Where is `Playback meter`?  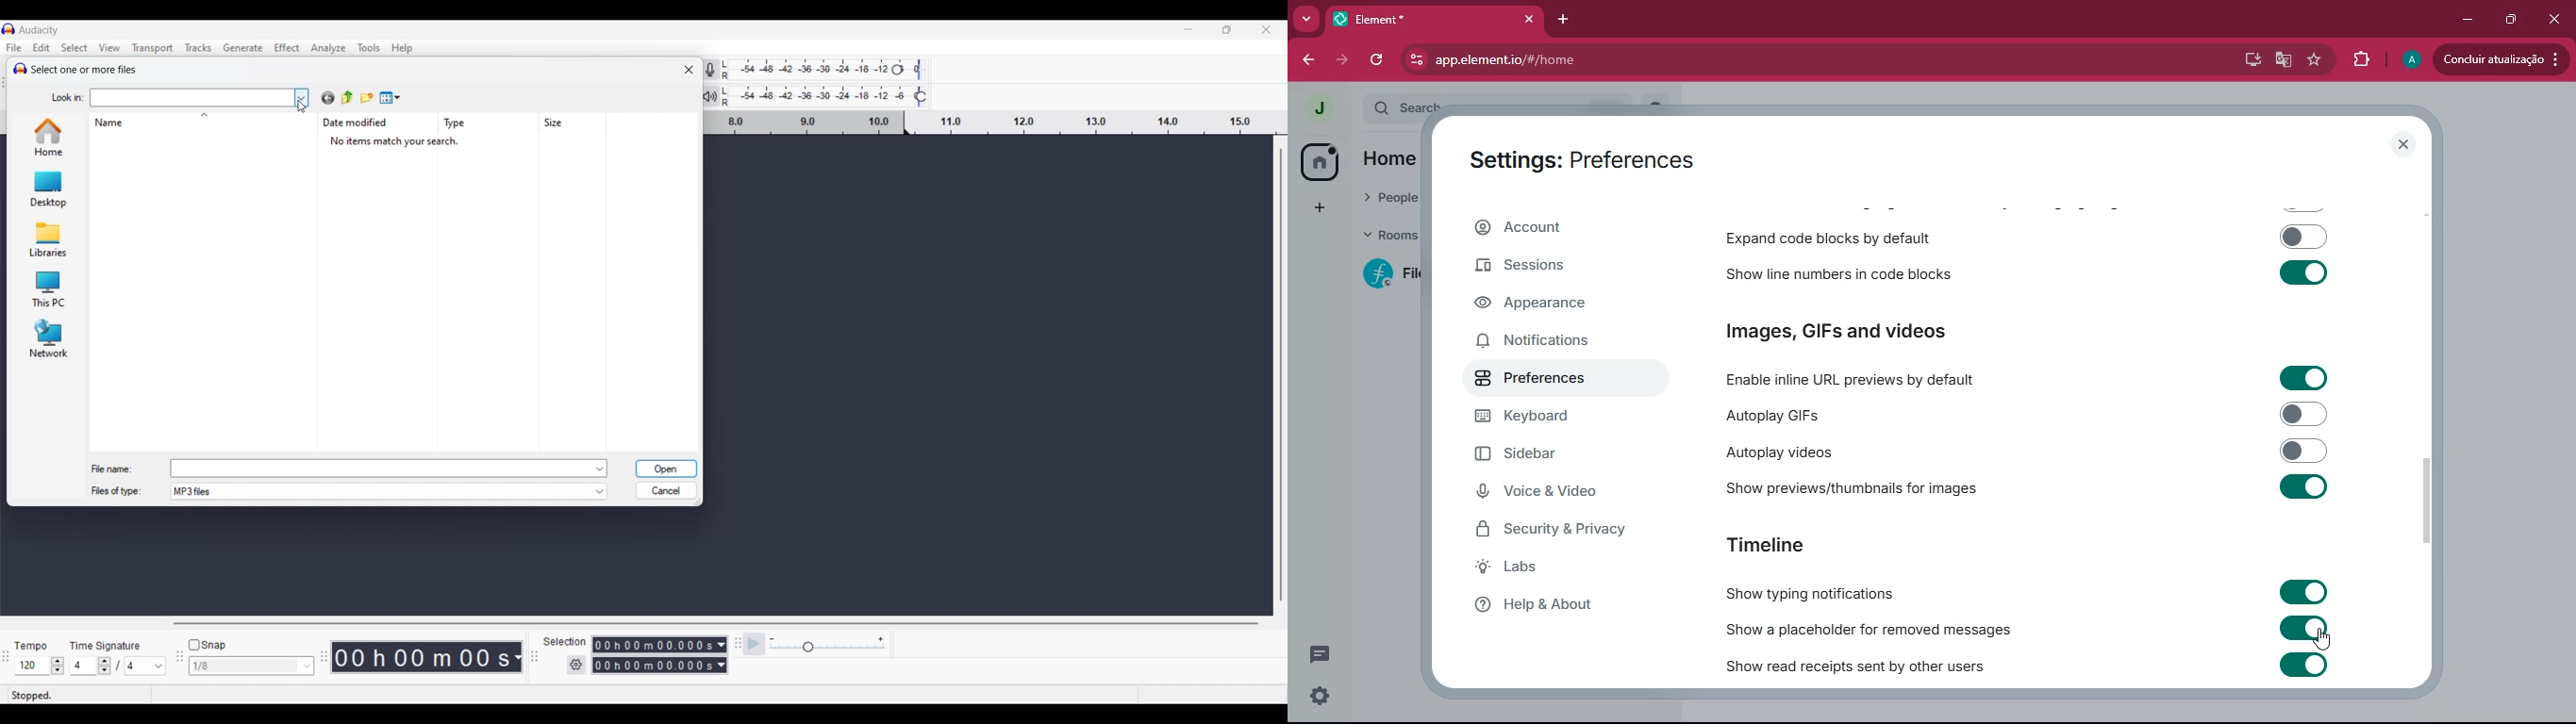 Playback meter is located at coordinates (718, 96).